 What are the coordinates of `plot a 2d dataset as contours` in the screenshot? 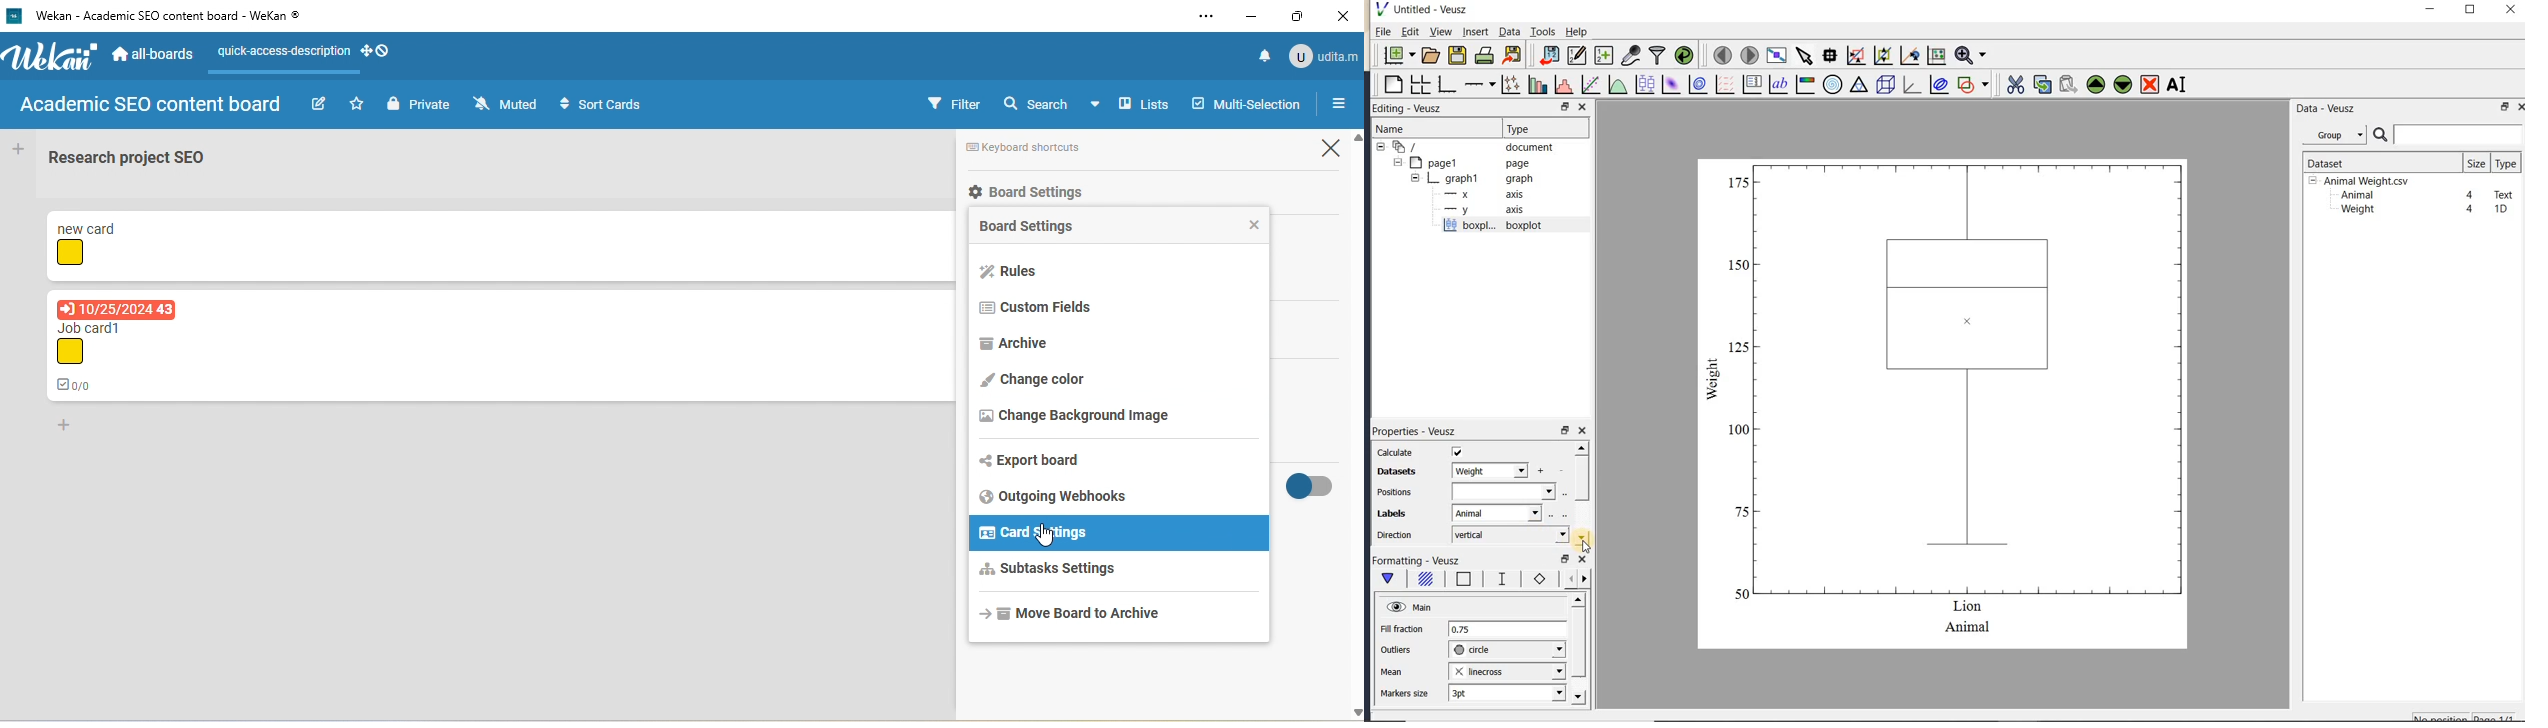 It's located at (1697, 84).